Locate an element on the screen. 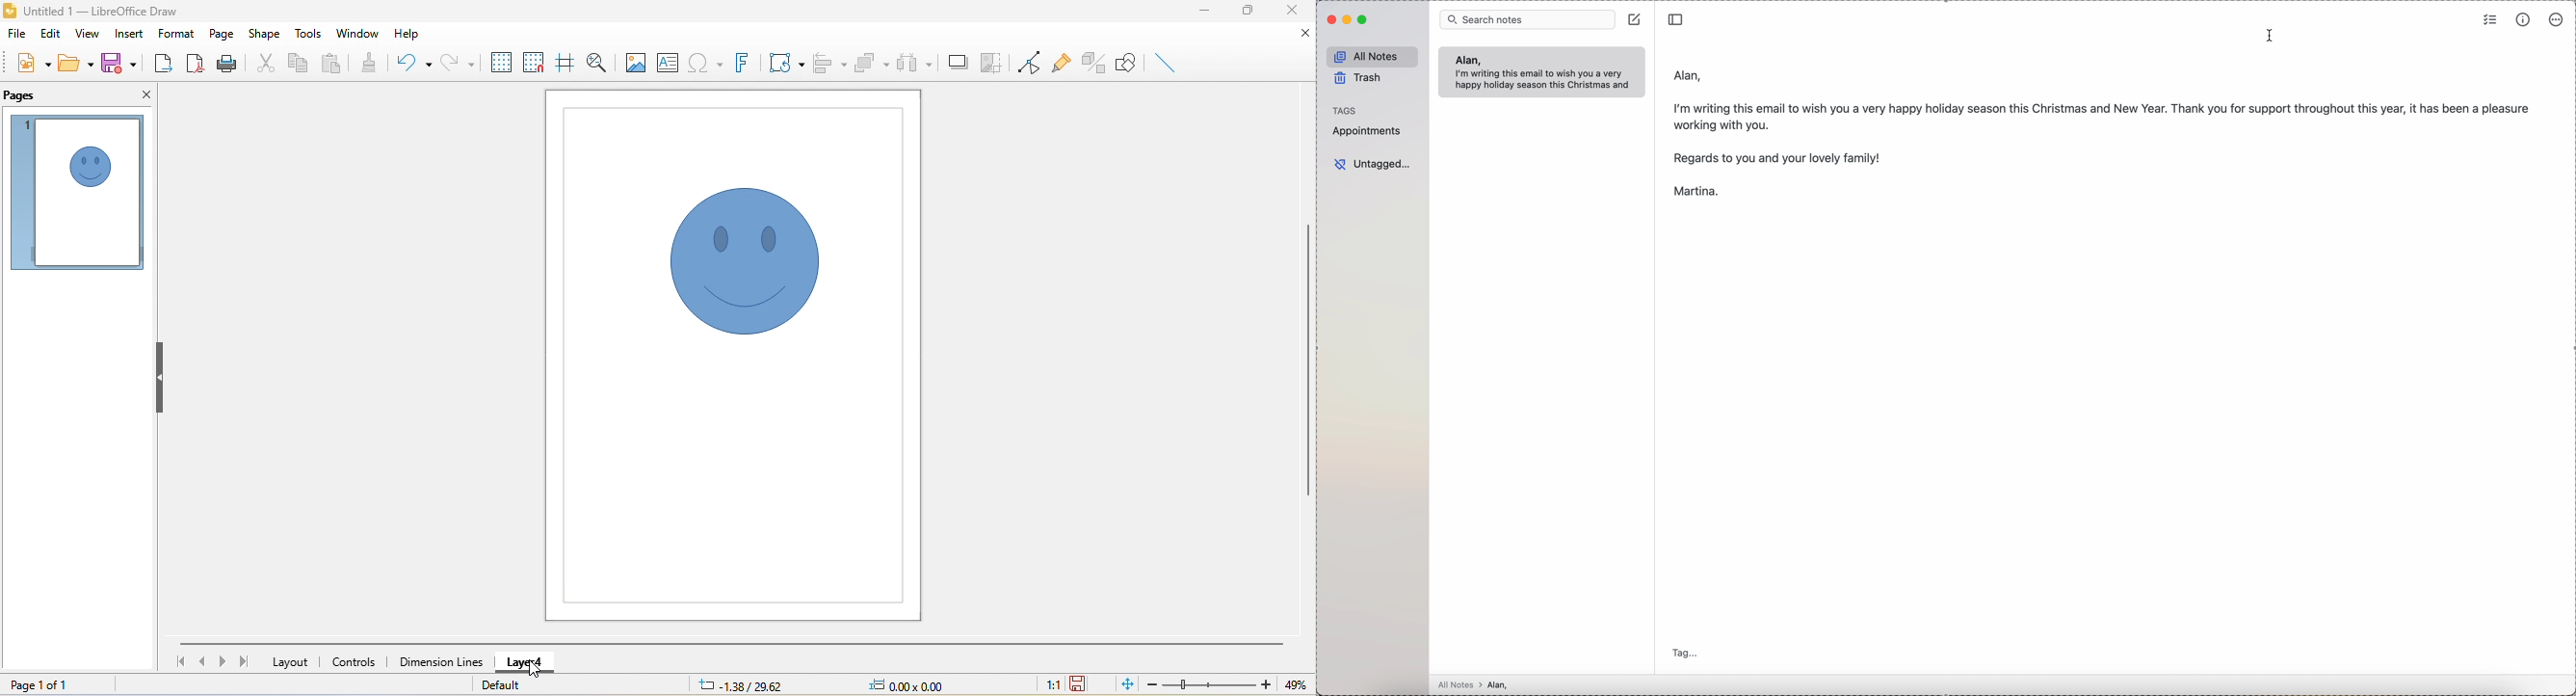 The image size is (2576, 700). maximize is located at coordinates (1247, 13).